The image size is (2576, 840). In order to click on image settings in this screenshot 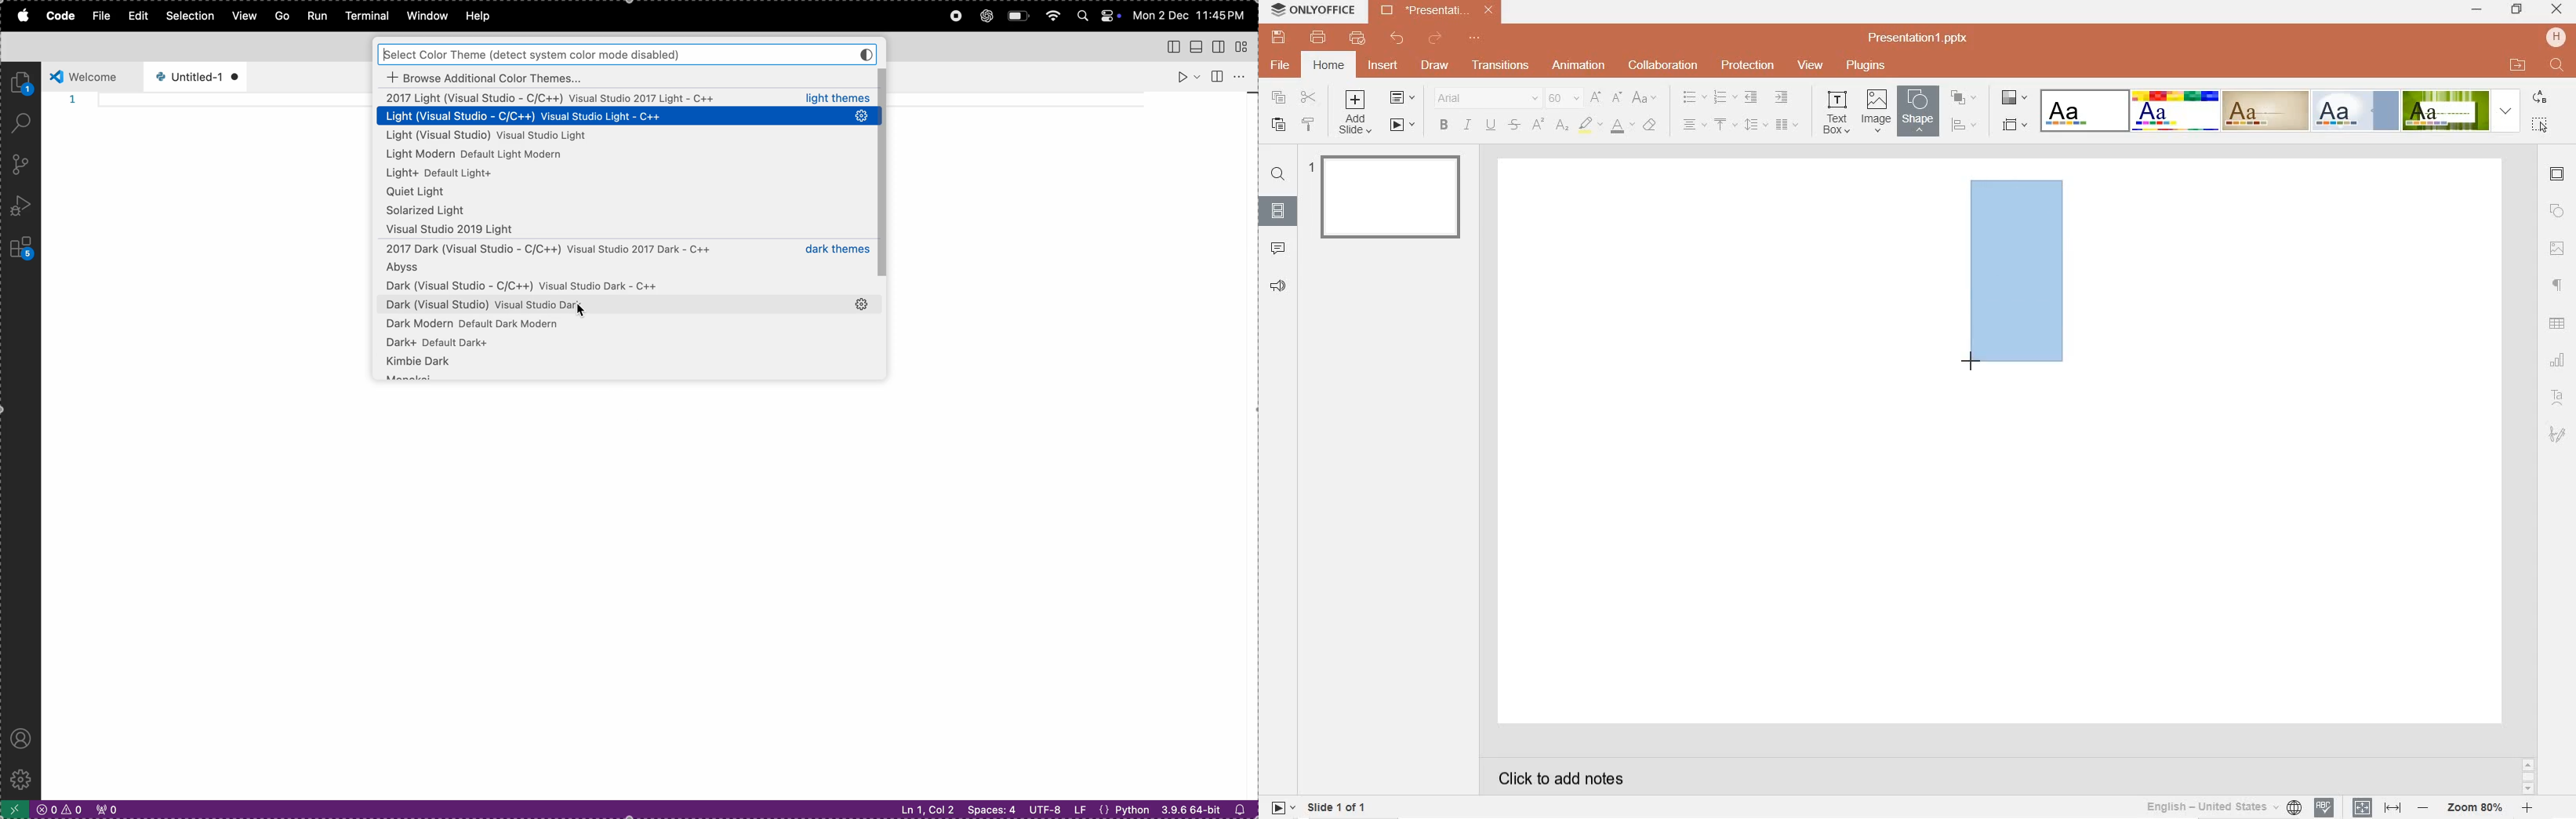, I will do `click(2557, 249)`.